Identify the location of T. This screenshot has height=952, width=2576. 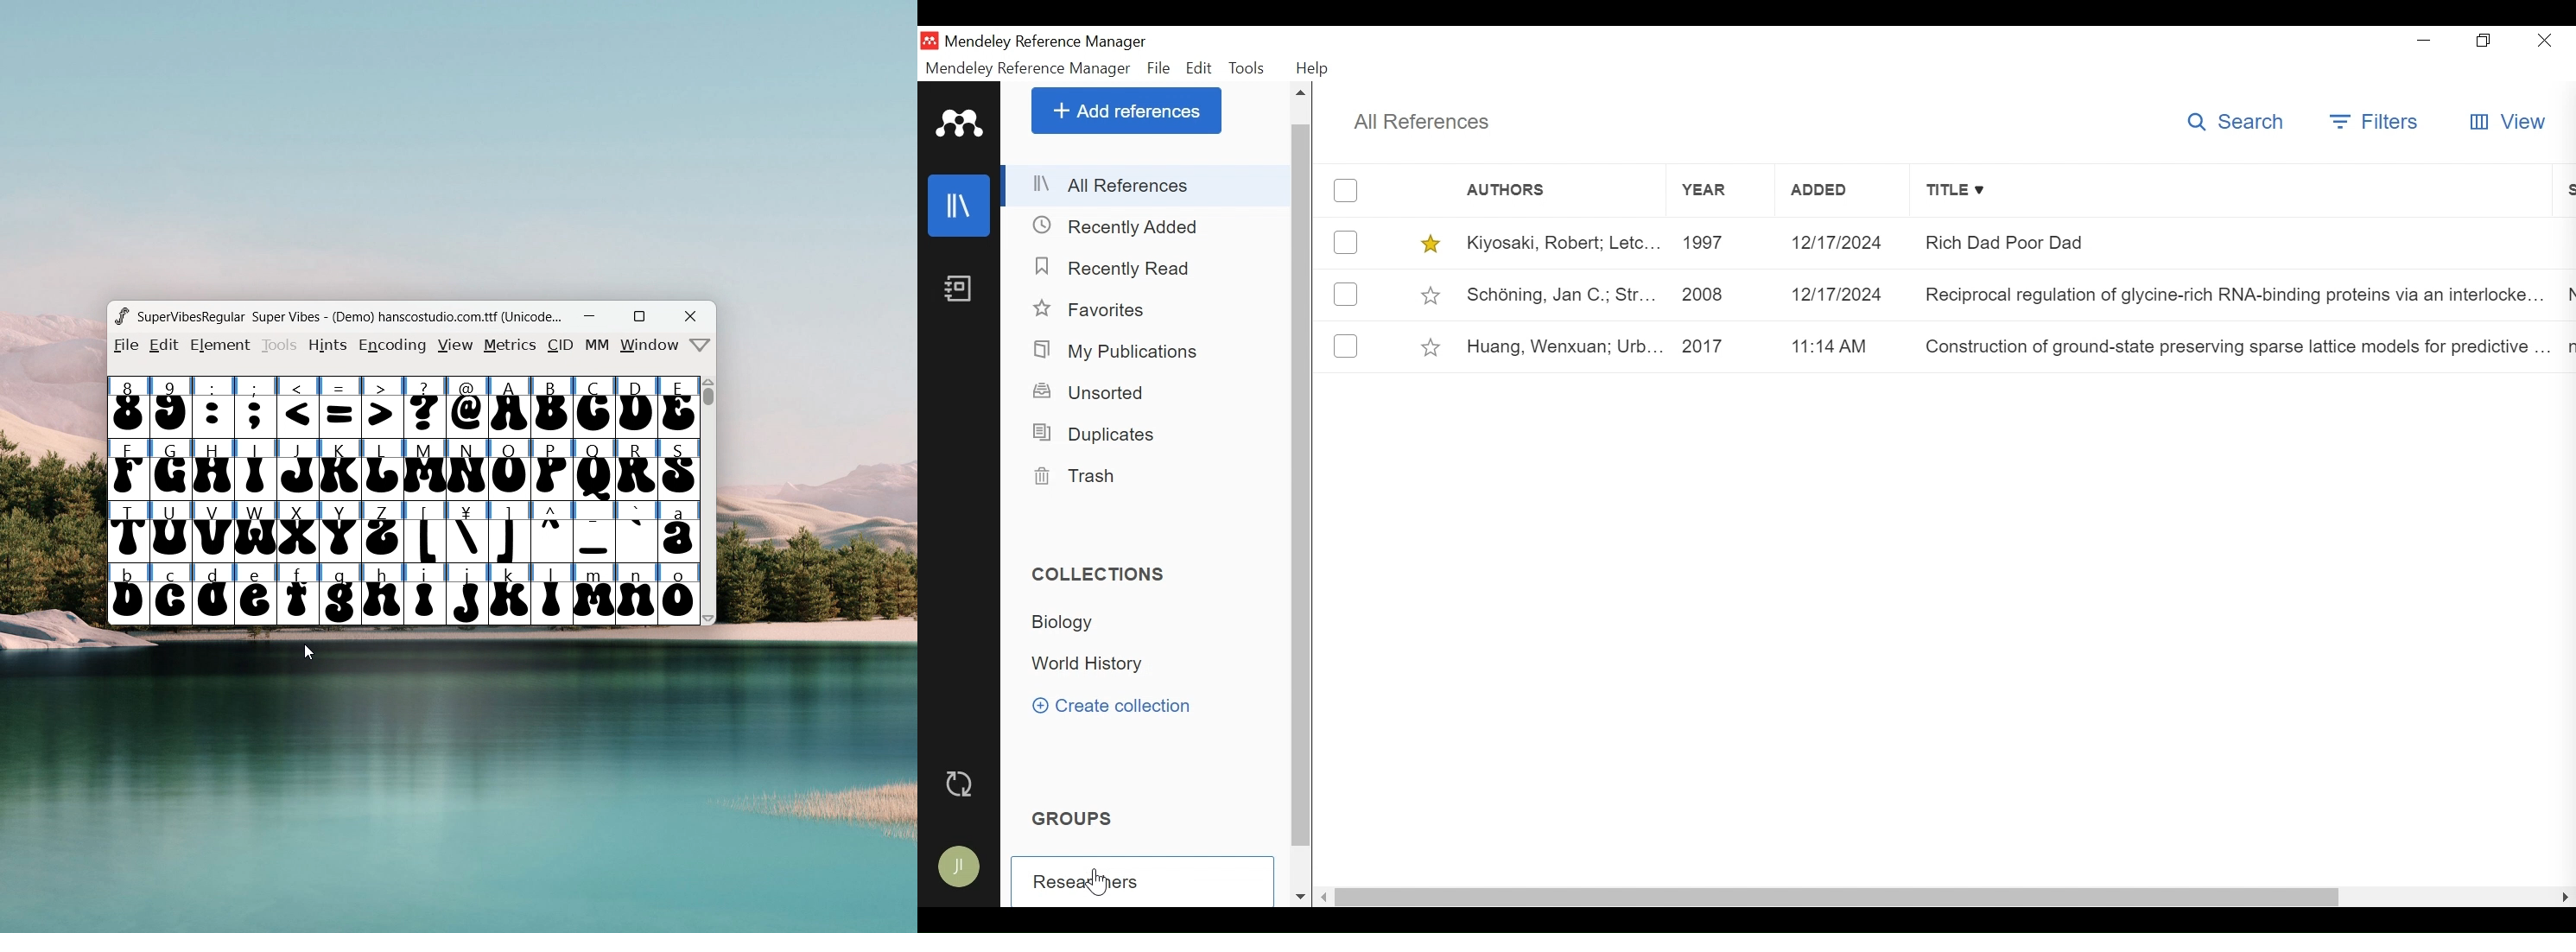
(128, 532).